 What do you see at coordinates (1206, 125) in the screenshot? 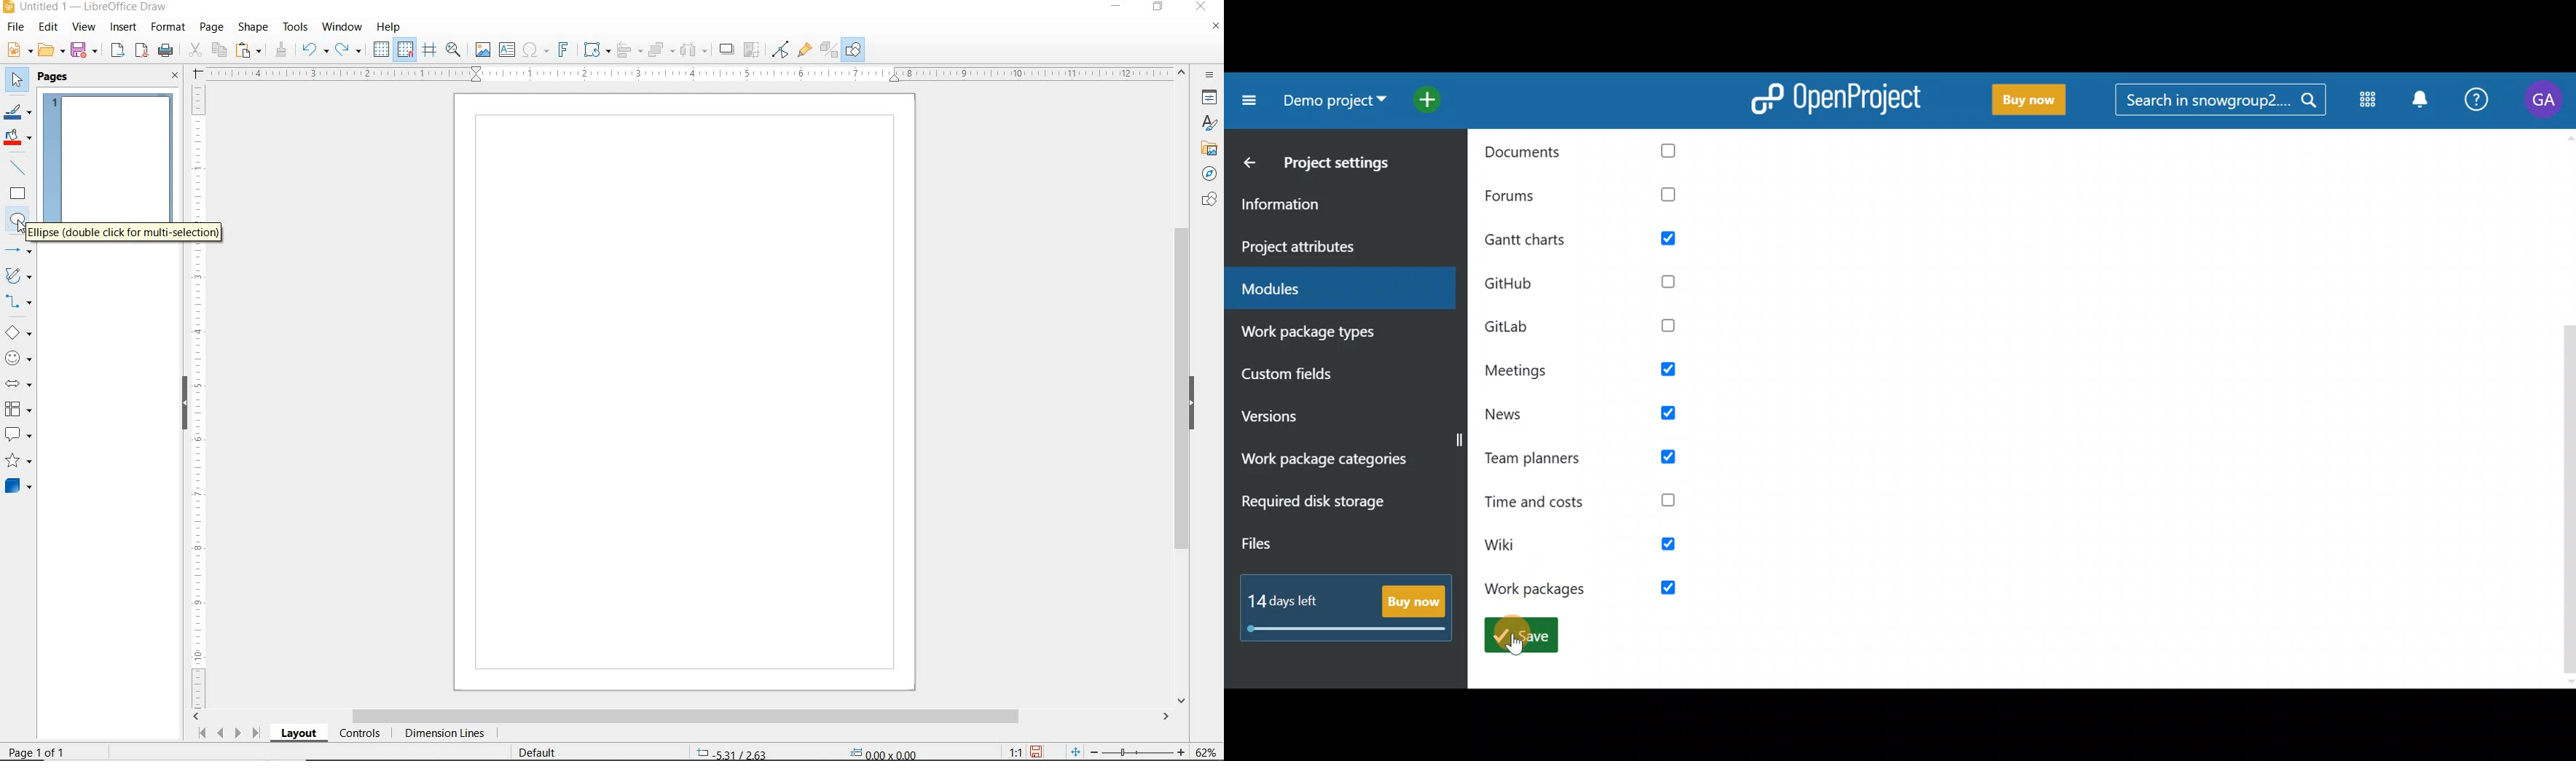
I see `STYLES` at bounding box center [1206, 125].